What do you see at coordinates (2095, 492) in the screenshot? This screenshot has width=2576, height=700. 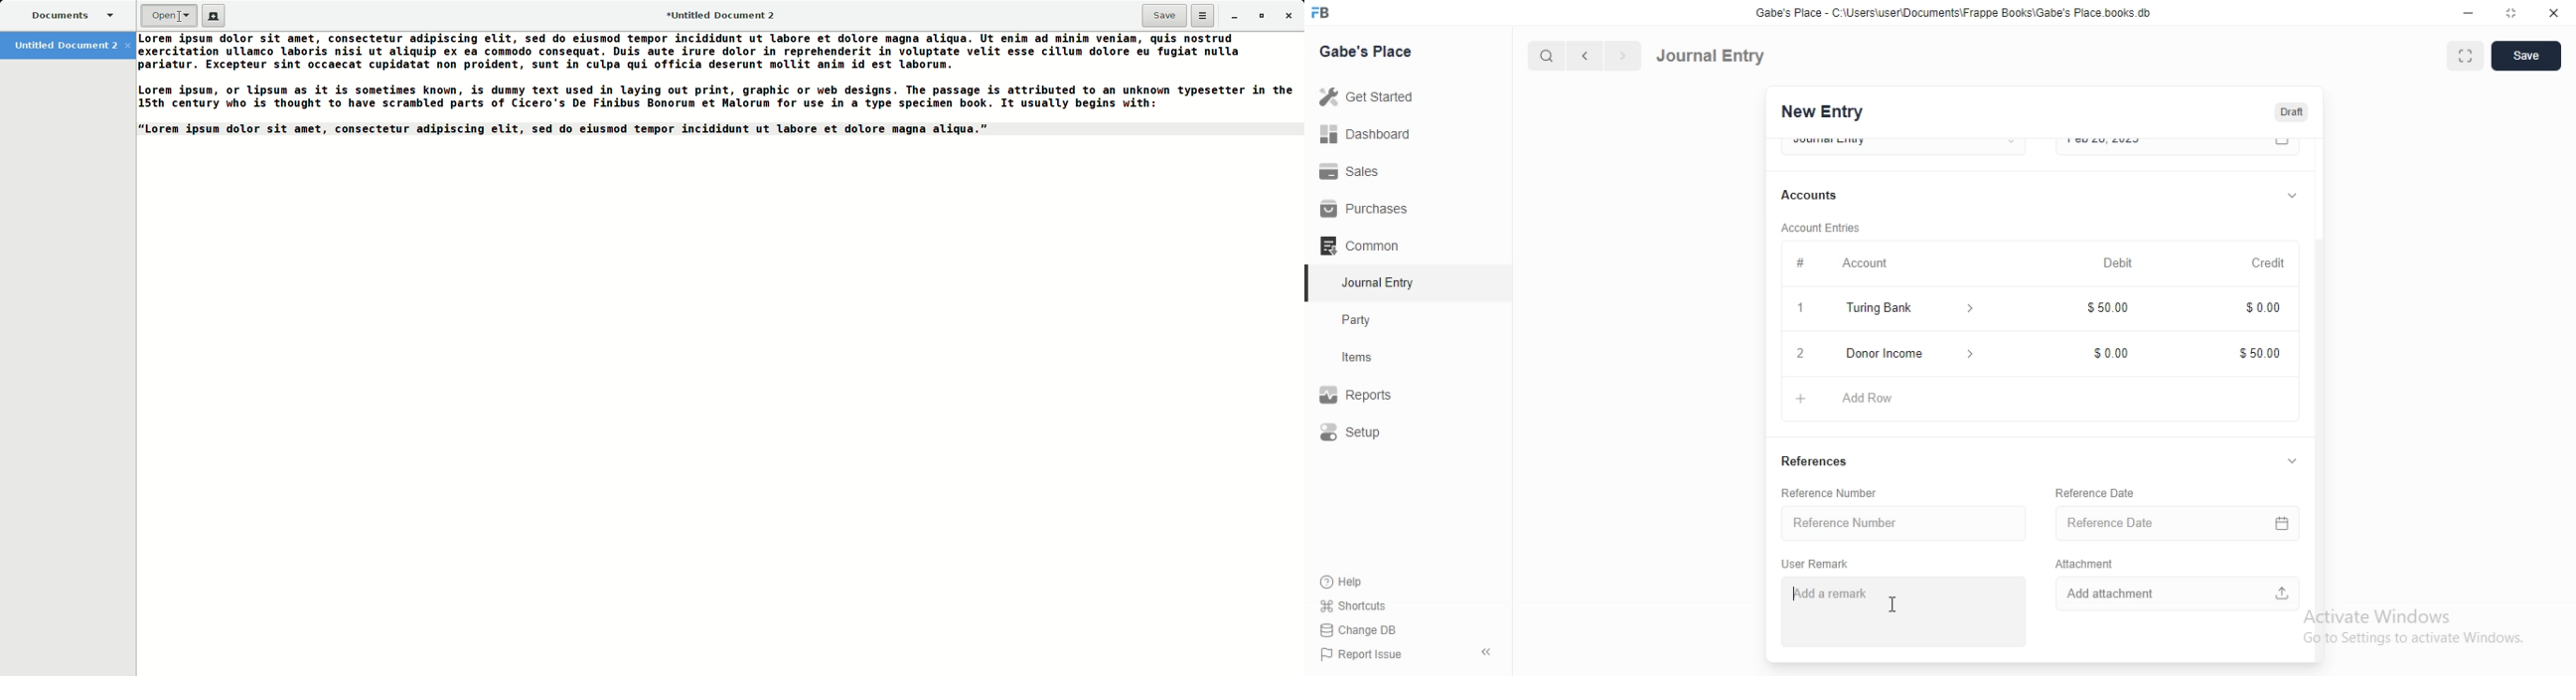 I see `Reference Date` at bounding box center [2095, 492].